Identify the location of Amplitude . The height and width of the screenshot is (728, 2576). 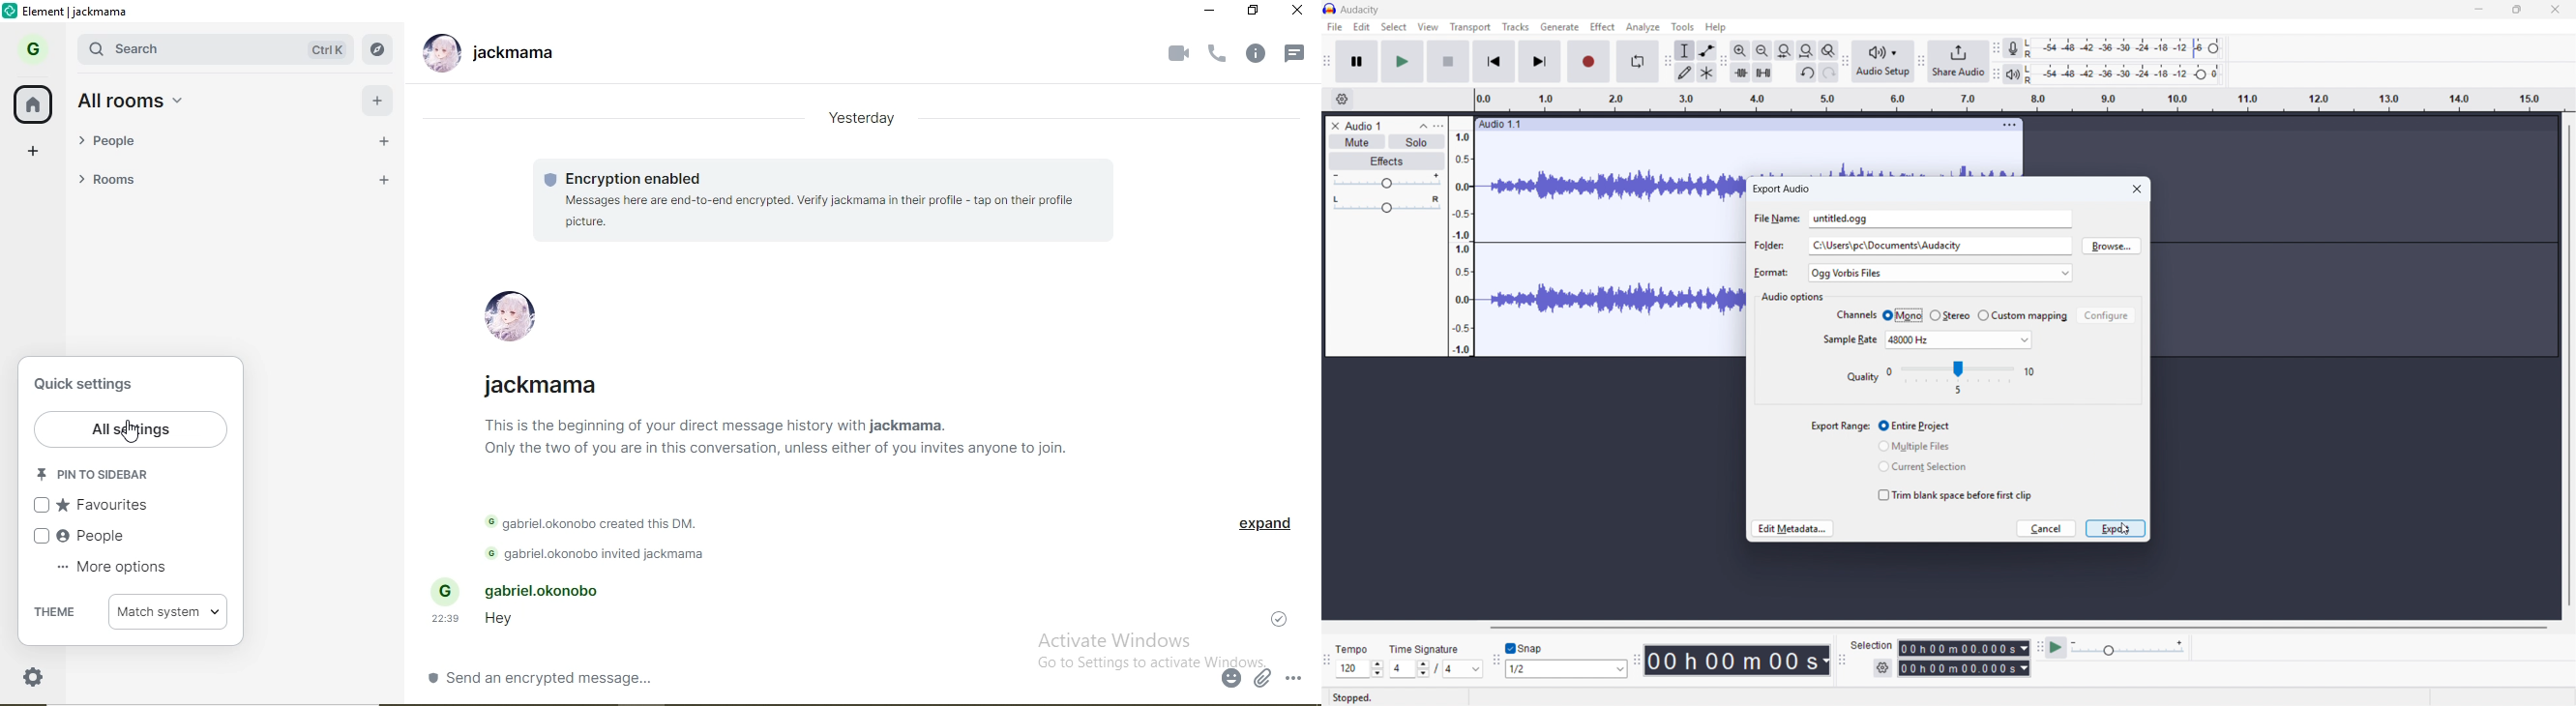
(1461, 236).